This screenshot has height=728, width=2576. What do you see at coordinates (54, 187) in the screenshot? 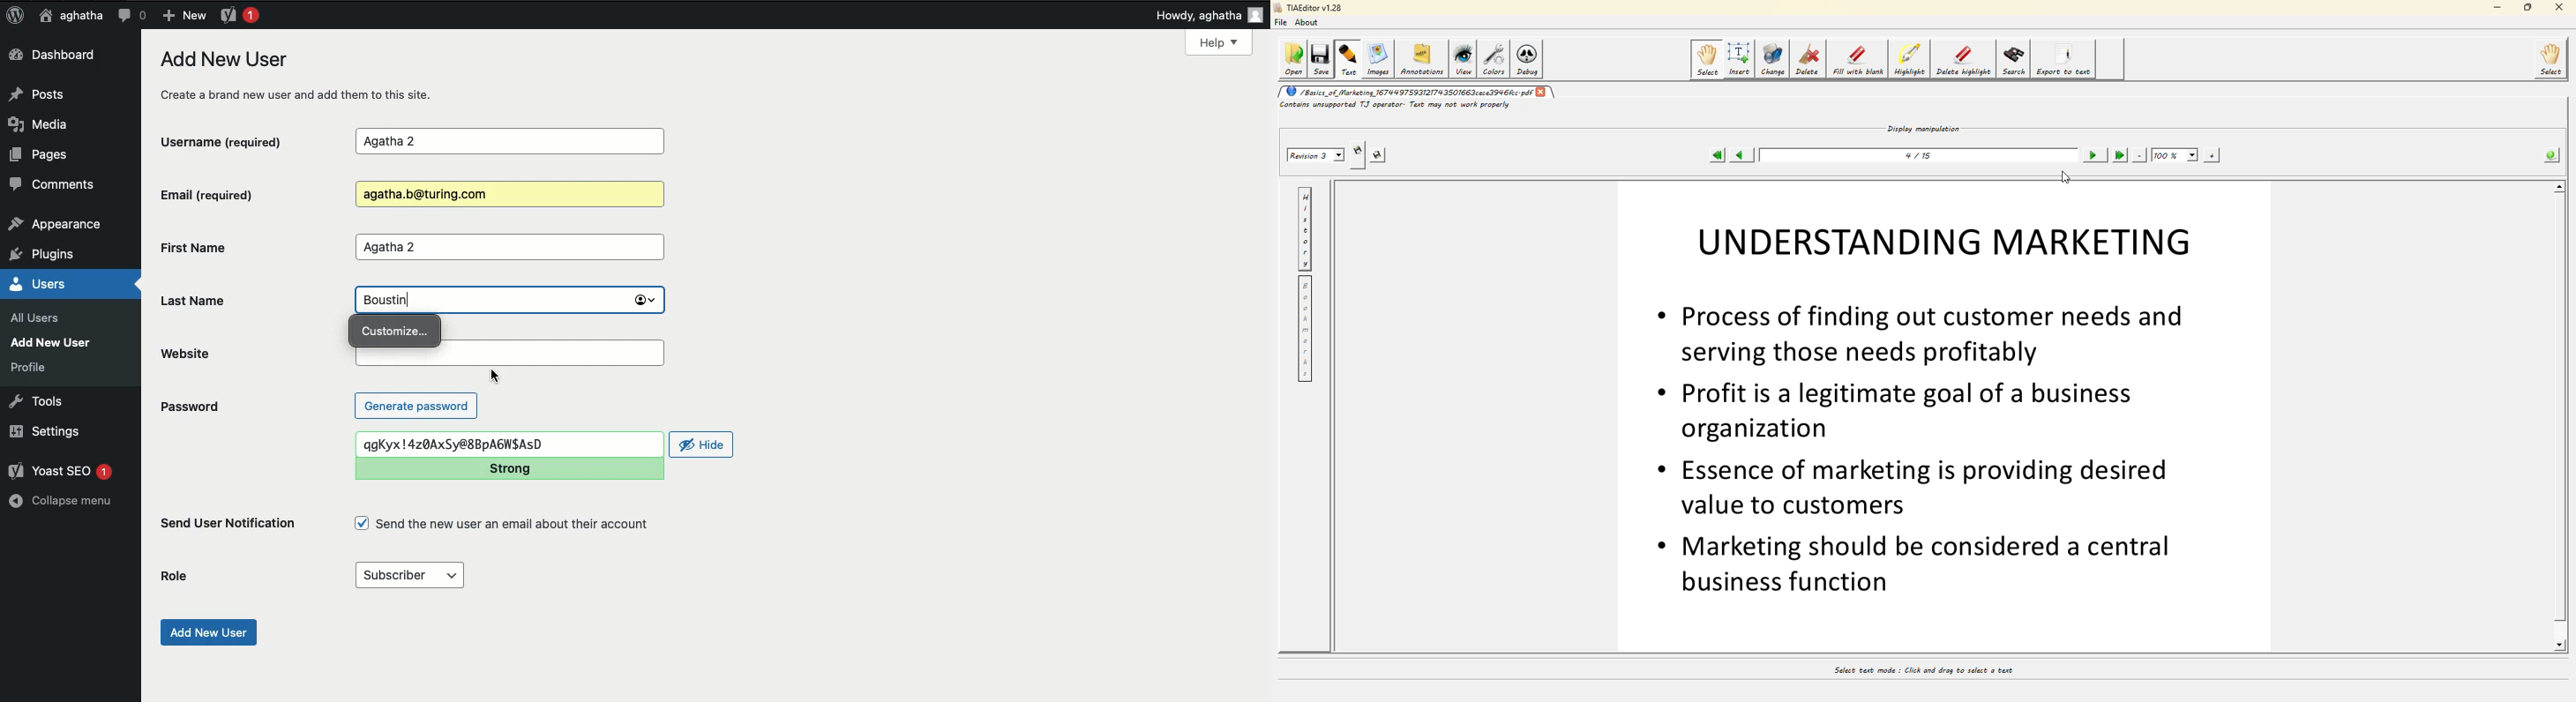
I see `Comments` at bounding box center [54, 187].